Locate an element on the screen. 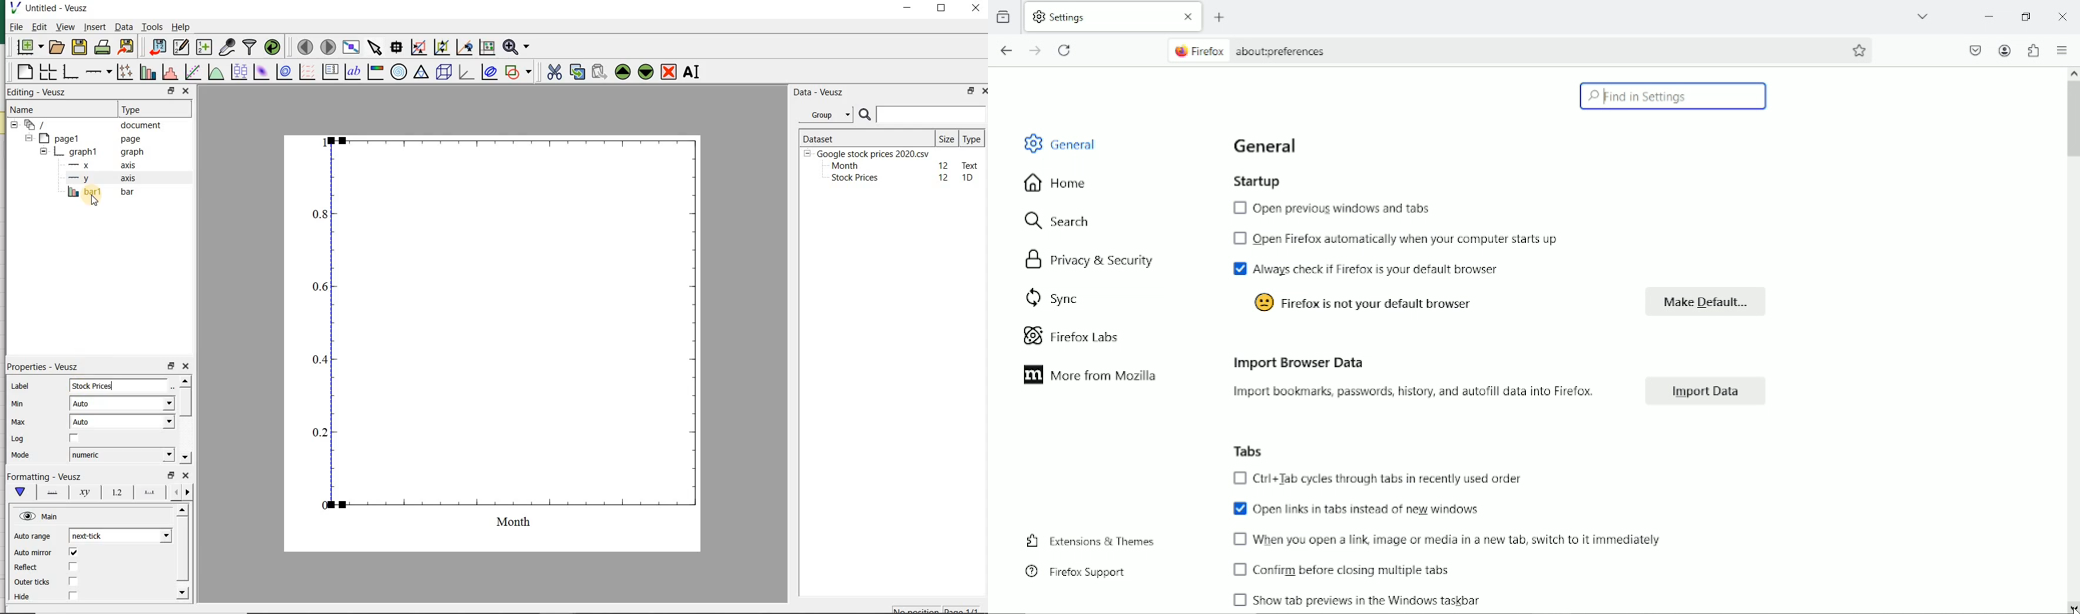  check/uncheck is located at coordinates (73, 553).